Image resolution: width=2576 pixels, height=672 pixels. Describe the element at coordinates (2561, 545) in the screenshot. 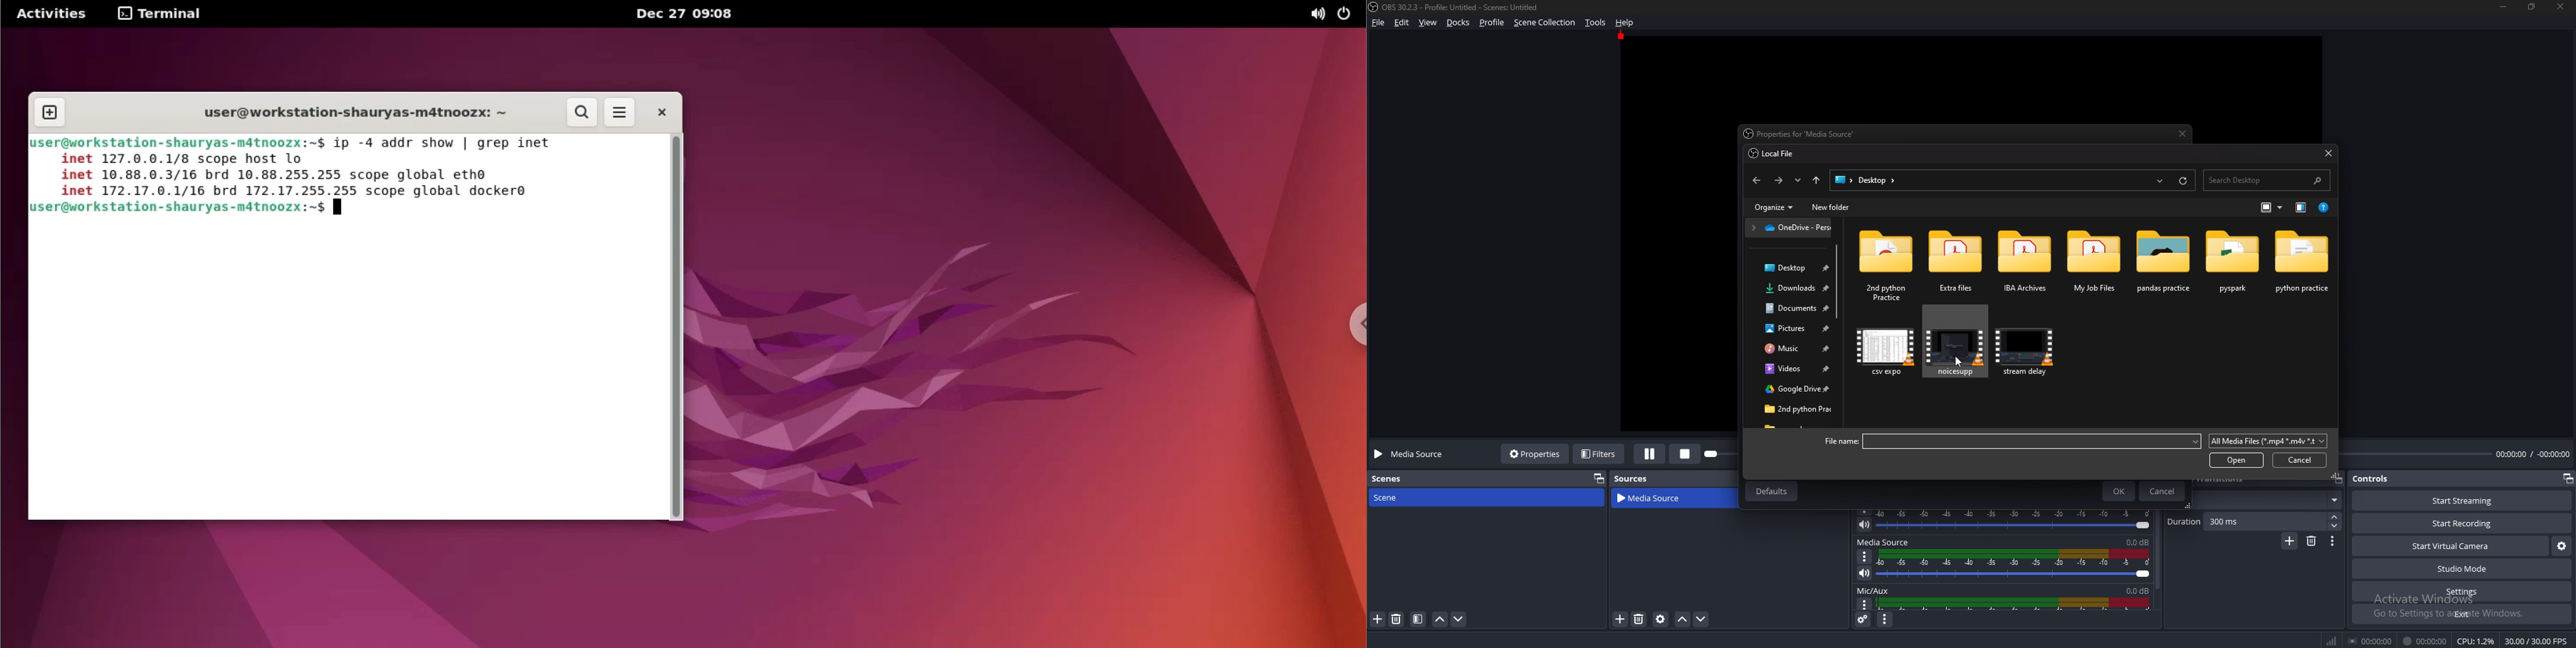

I see `virtual camera settings` at that location.